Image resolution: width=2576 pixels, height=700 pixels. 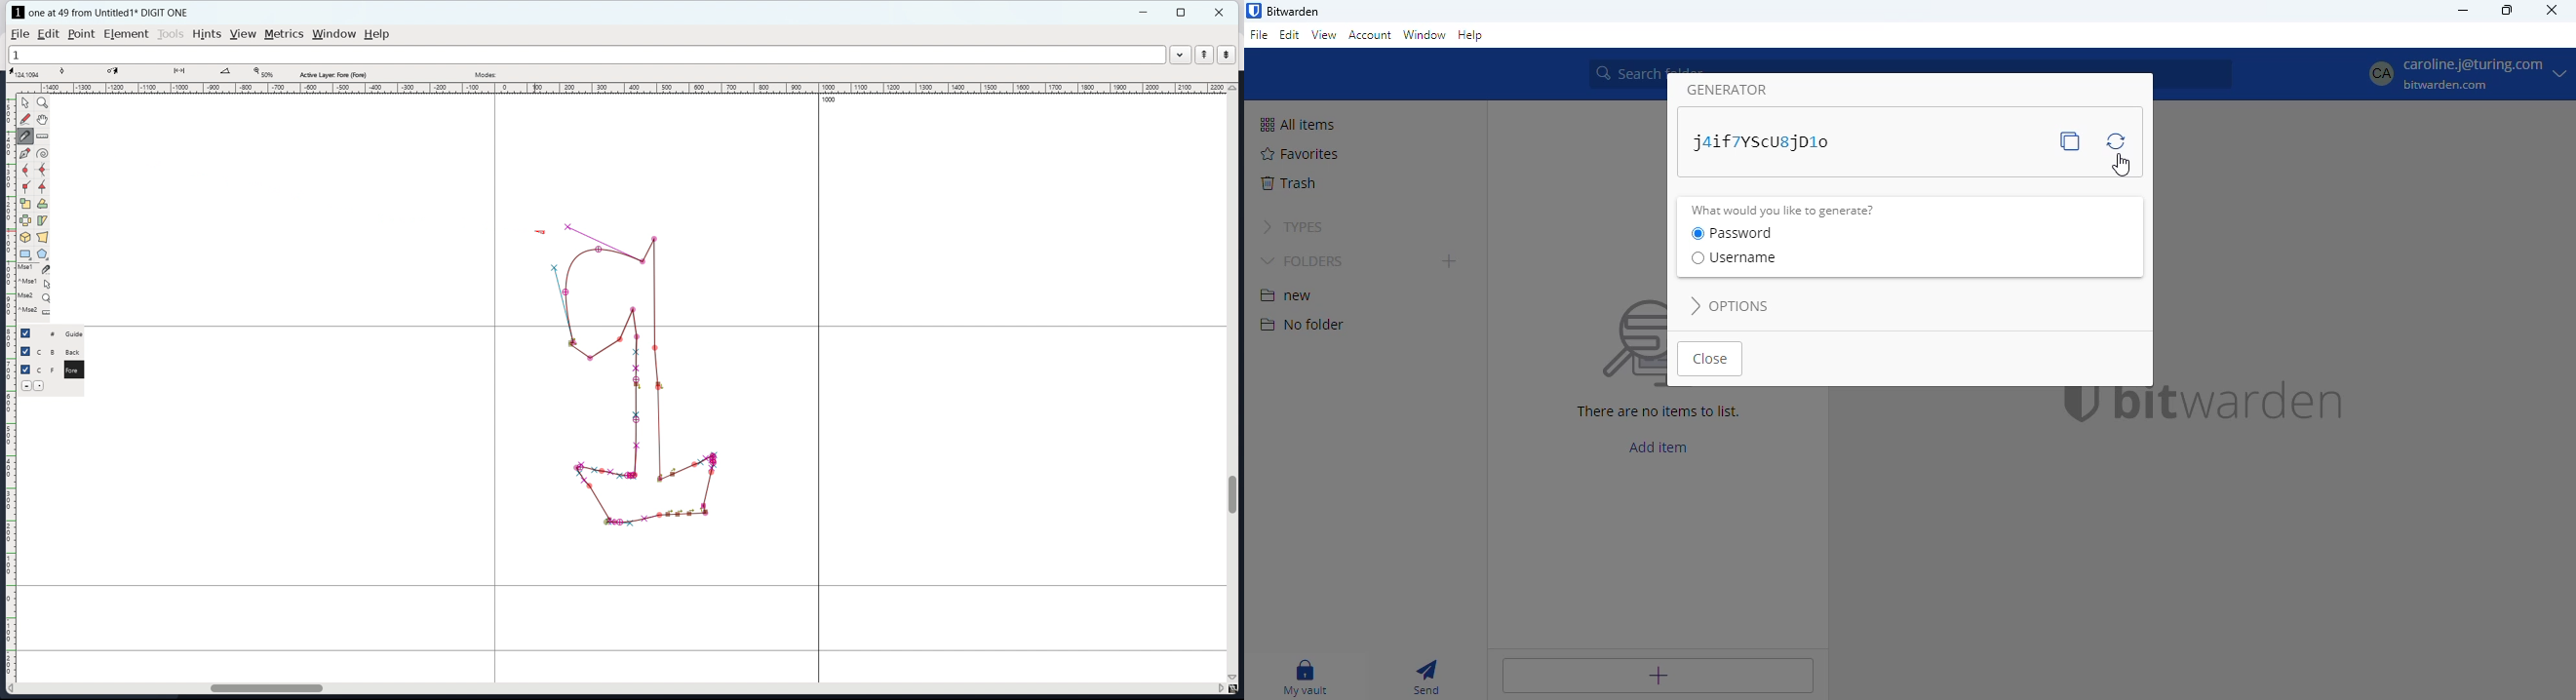 I want to click on add new layer, so click(x=41, y=385).